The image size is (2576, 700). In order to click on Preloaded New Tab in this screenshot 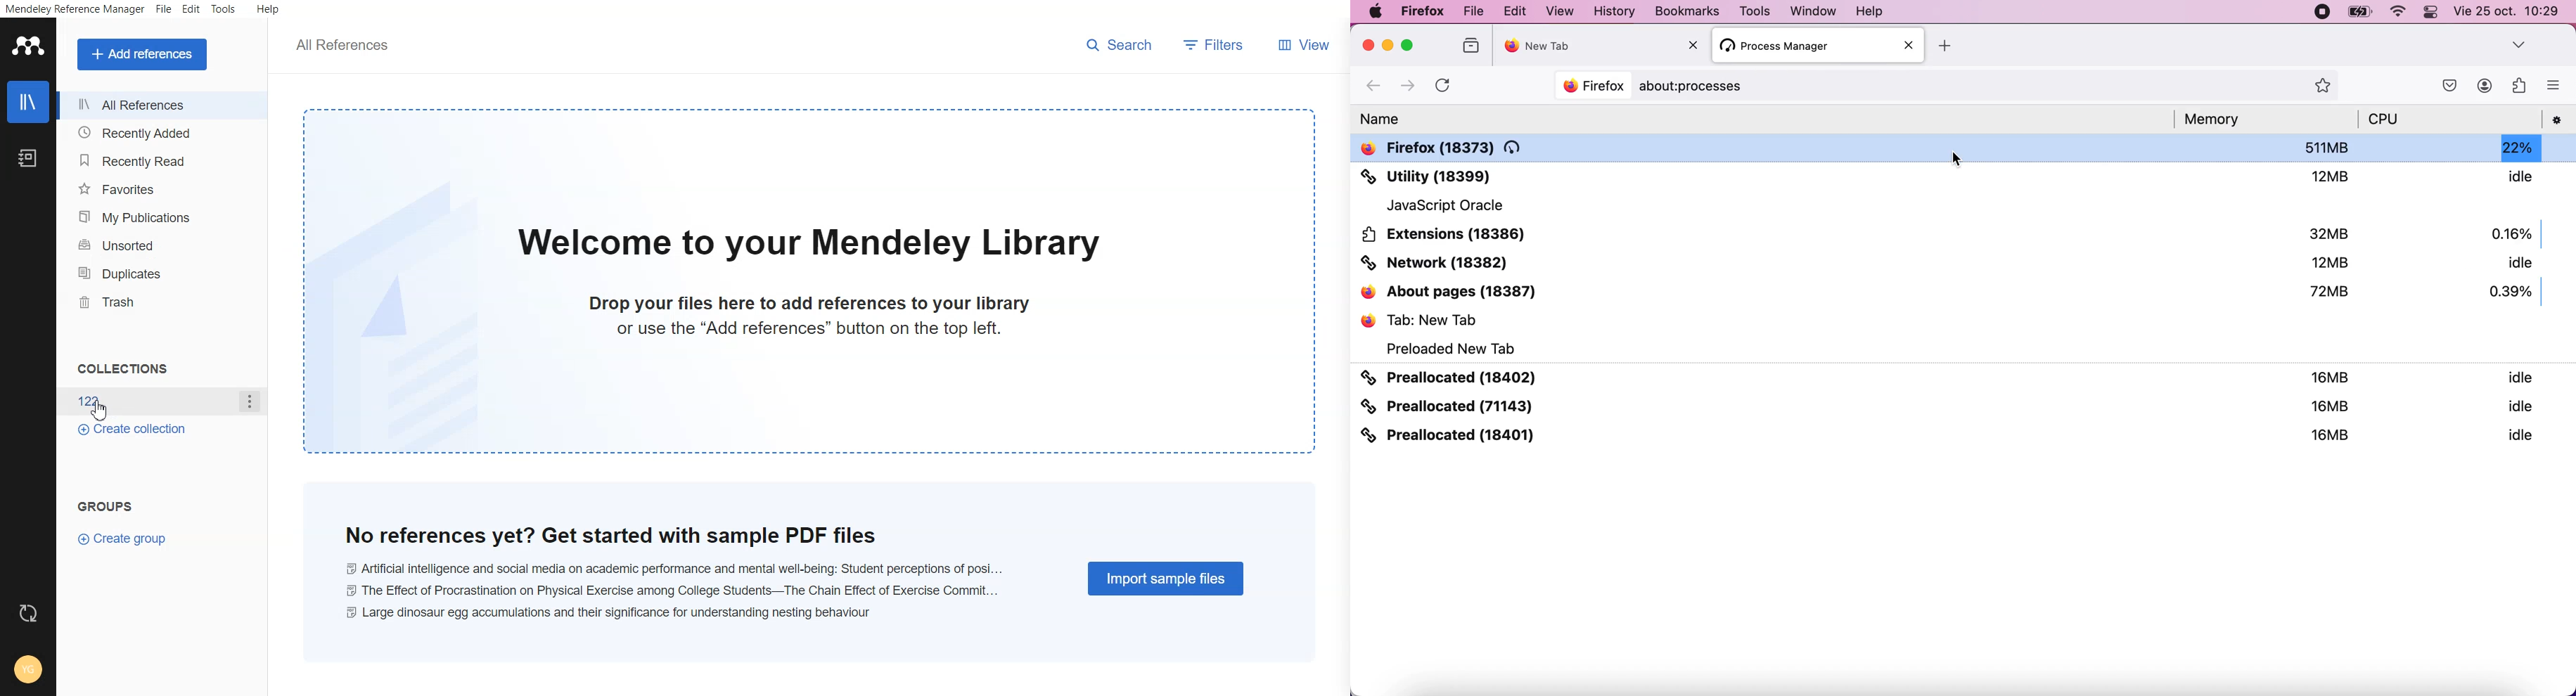, I will do `click(1446, 348)`.